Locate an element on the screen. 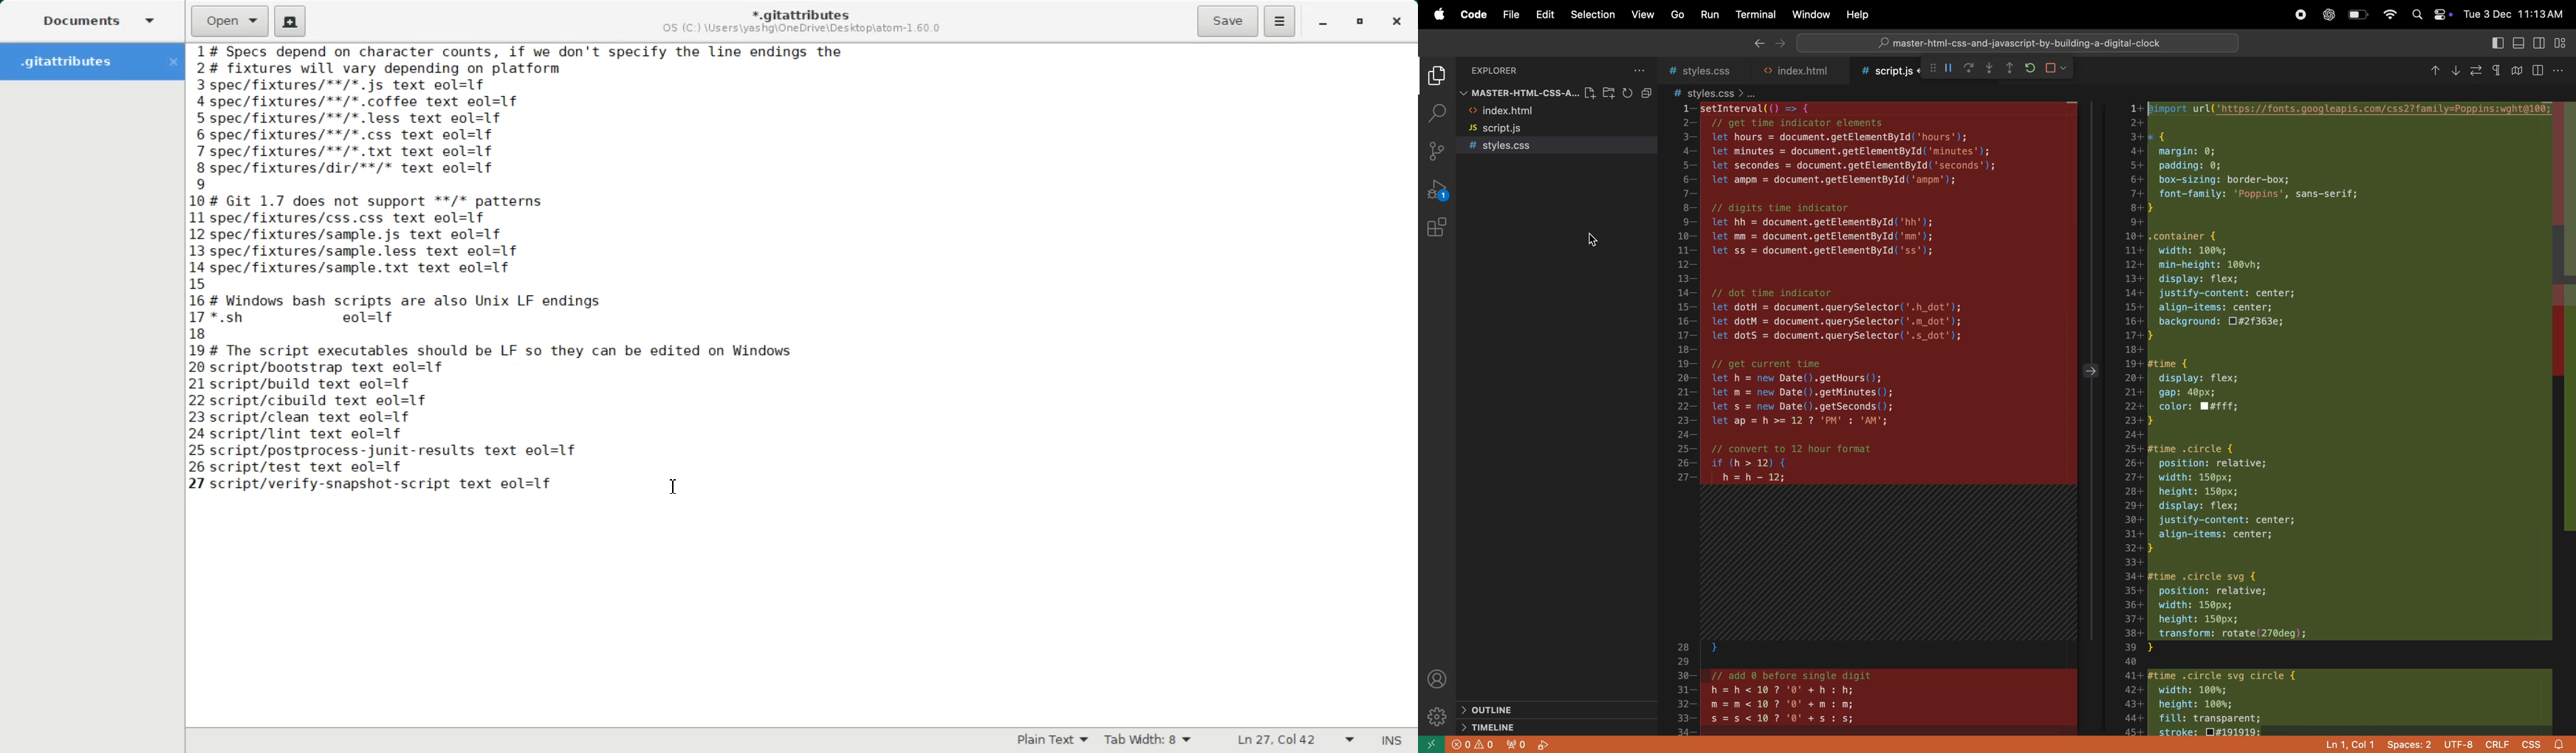 The image size is (2576, 756). Tab Width: 9 is located at coordinates (1149, 740).